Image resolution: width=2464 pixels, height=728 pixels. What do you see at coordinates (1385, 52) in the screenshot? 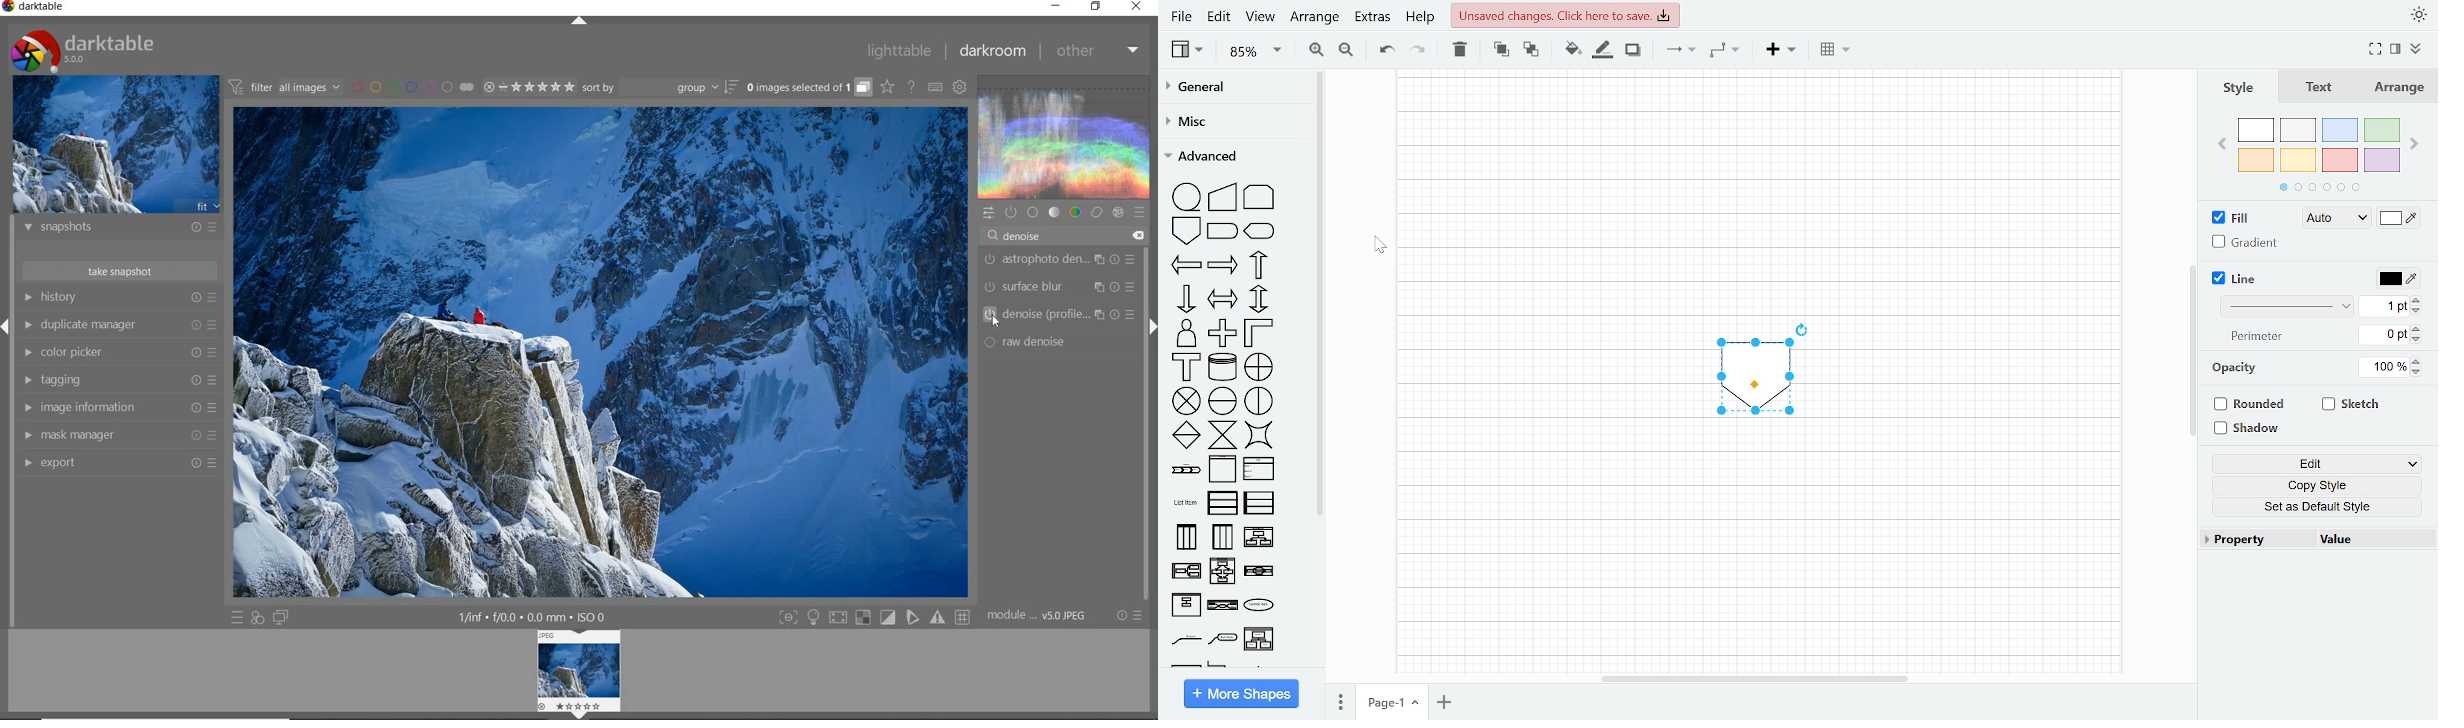
I see `Undo` at bounding box center [1385, 52].